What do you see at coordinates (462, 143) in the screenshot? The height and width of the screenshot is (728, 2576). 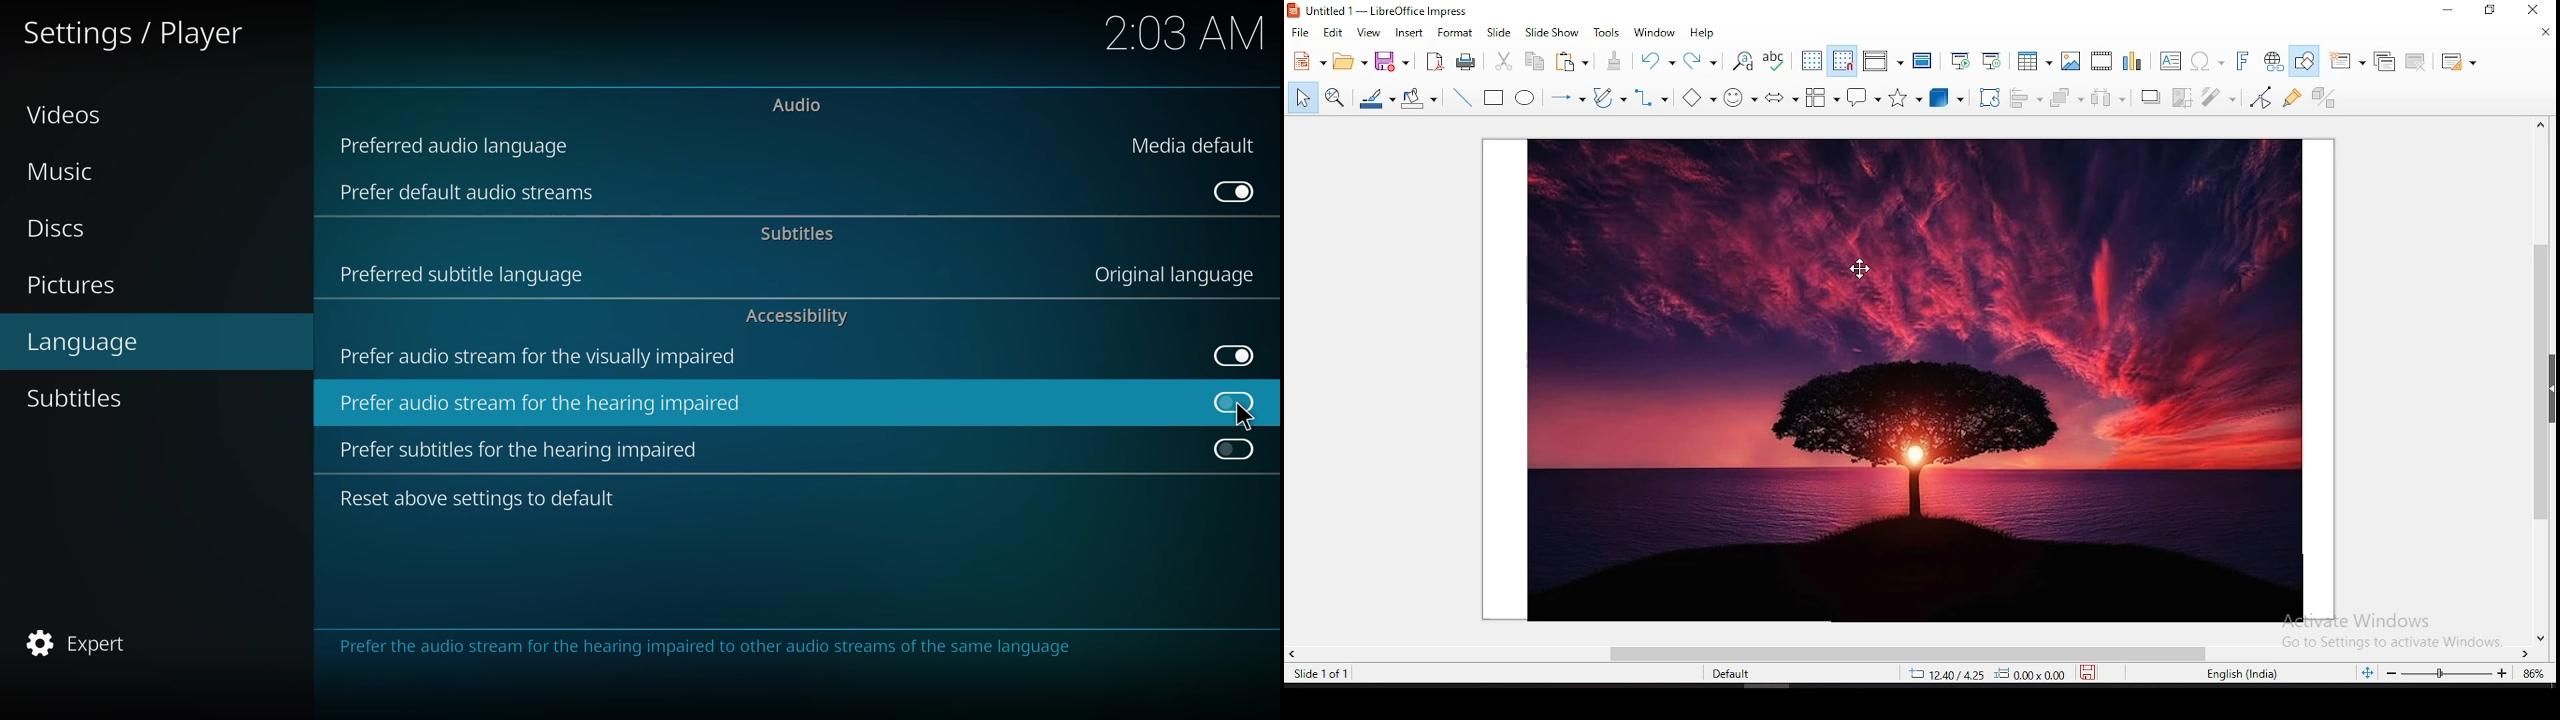 I see `preferred audio language` at bounding box center [462, 143].